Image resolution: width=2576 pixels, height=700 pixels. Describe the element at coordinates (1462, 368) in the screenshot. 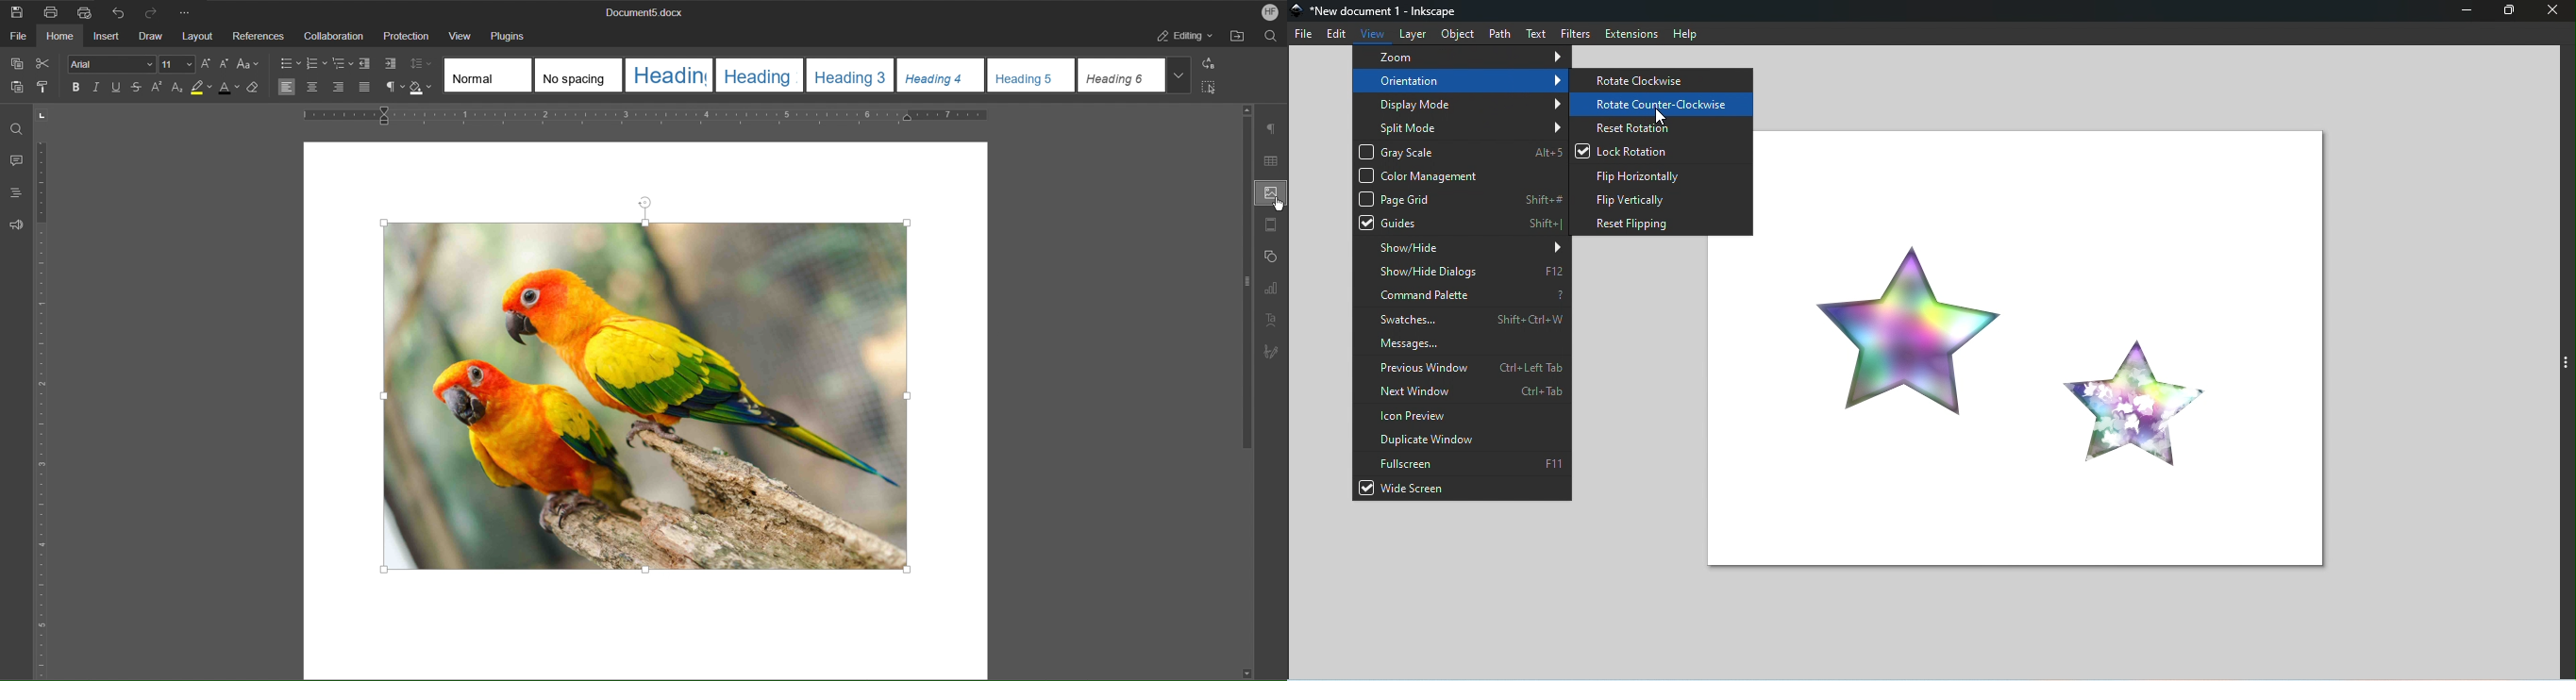

I see `Previous window` at that location.